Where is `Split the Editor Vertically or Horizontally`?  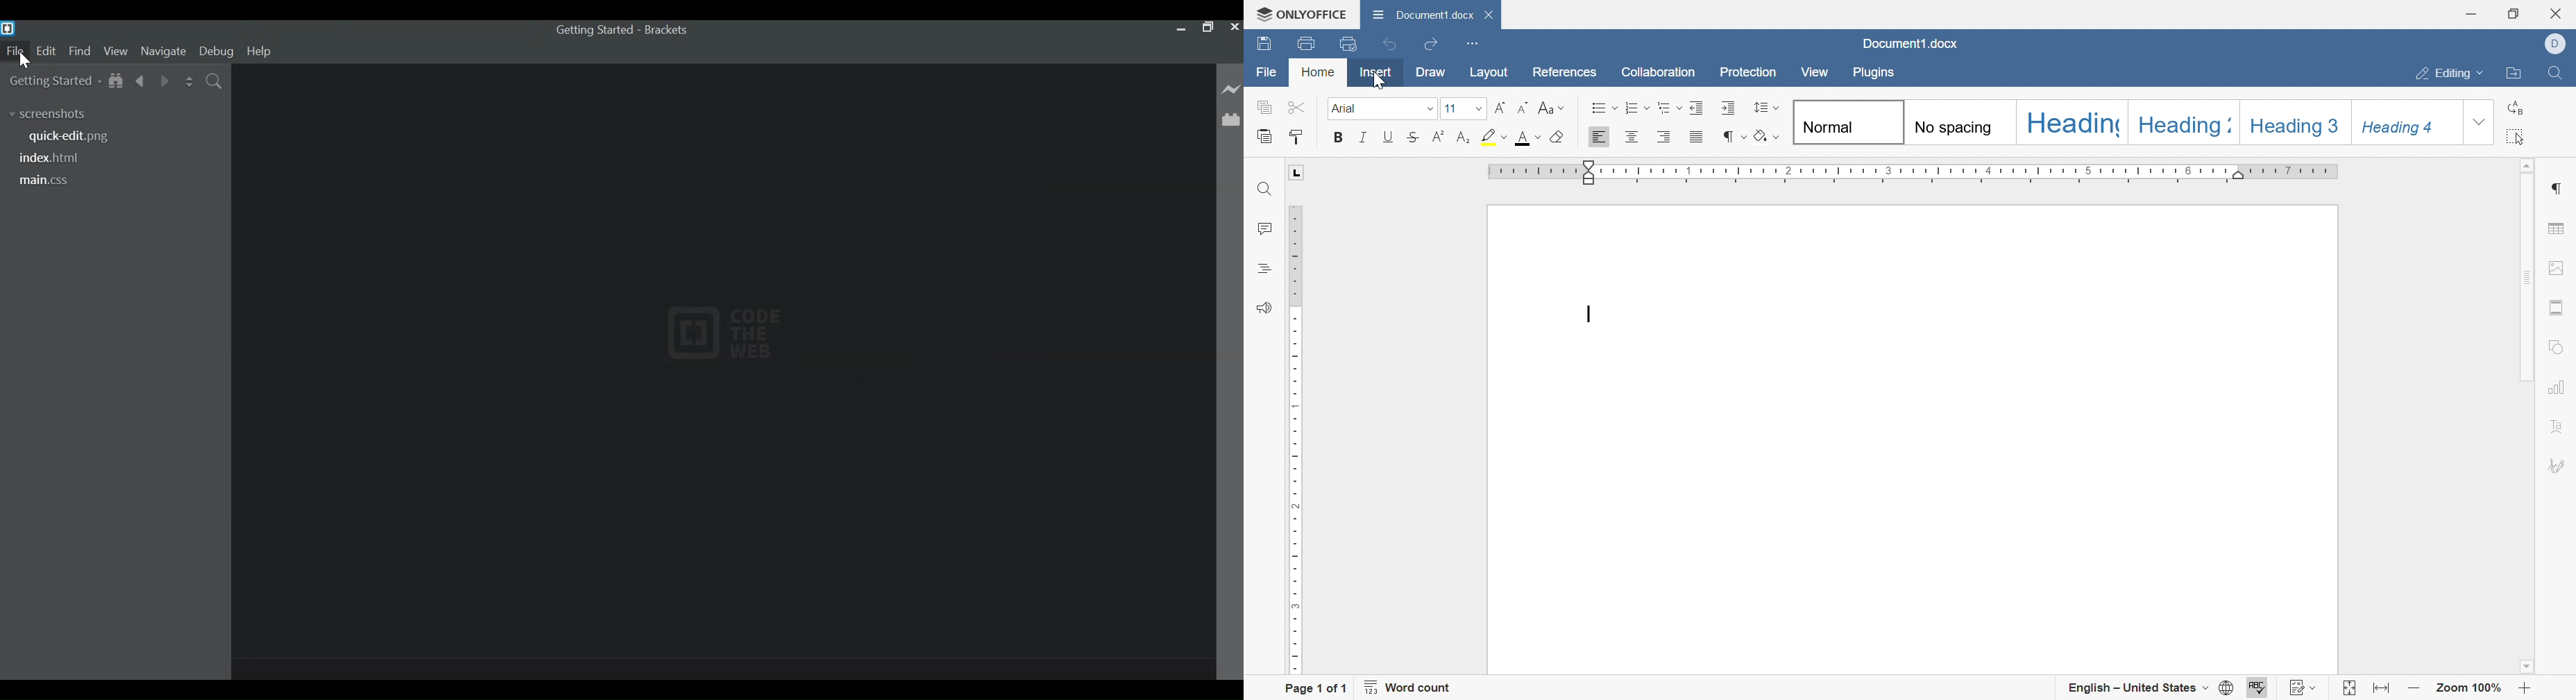
Split the Editor Vertically or Horizontally is located at coordinates (188, 81).